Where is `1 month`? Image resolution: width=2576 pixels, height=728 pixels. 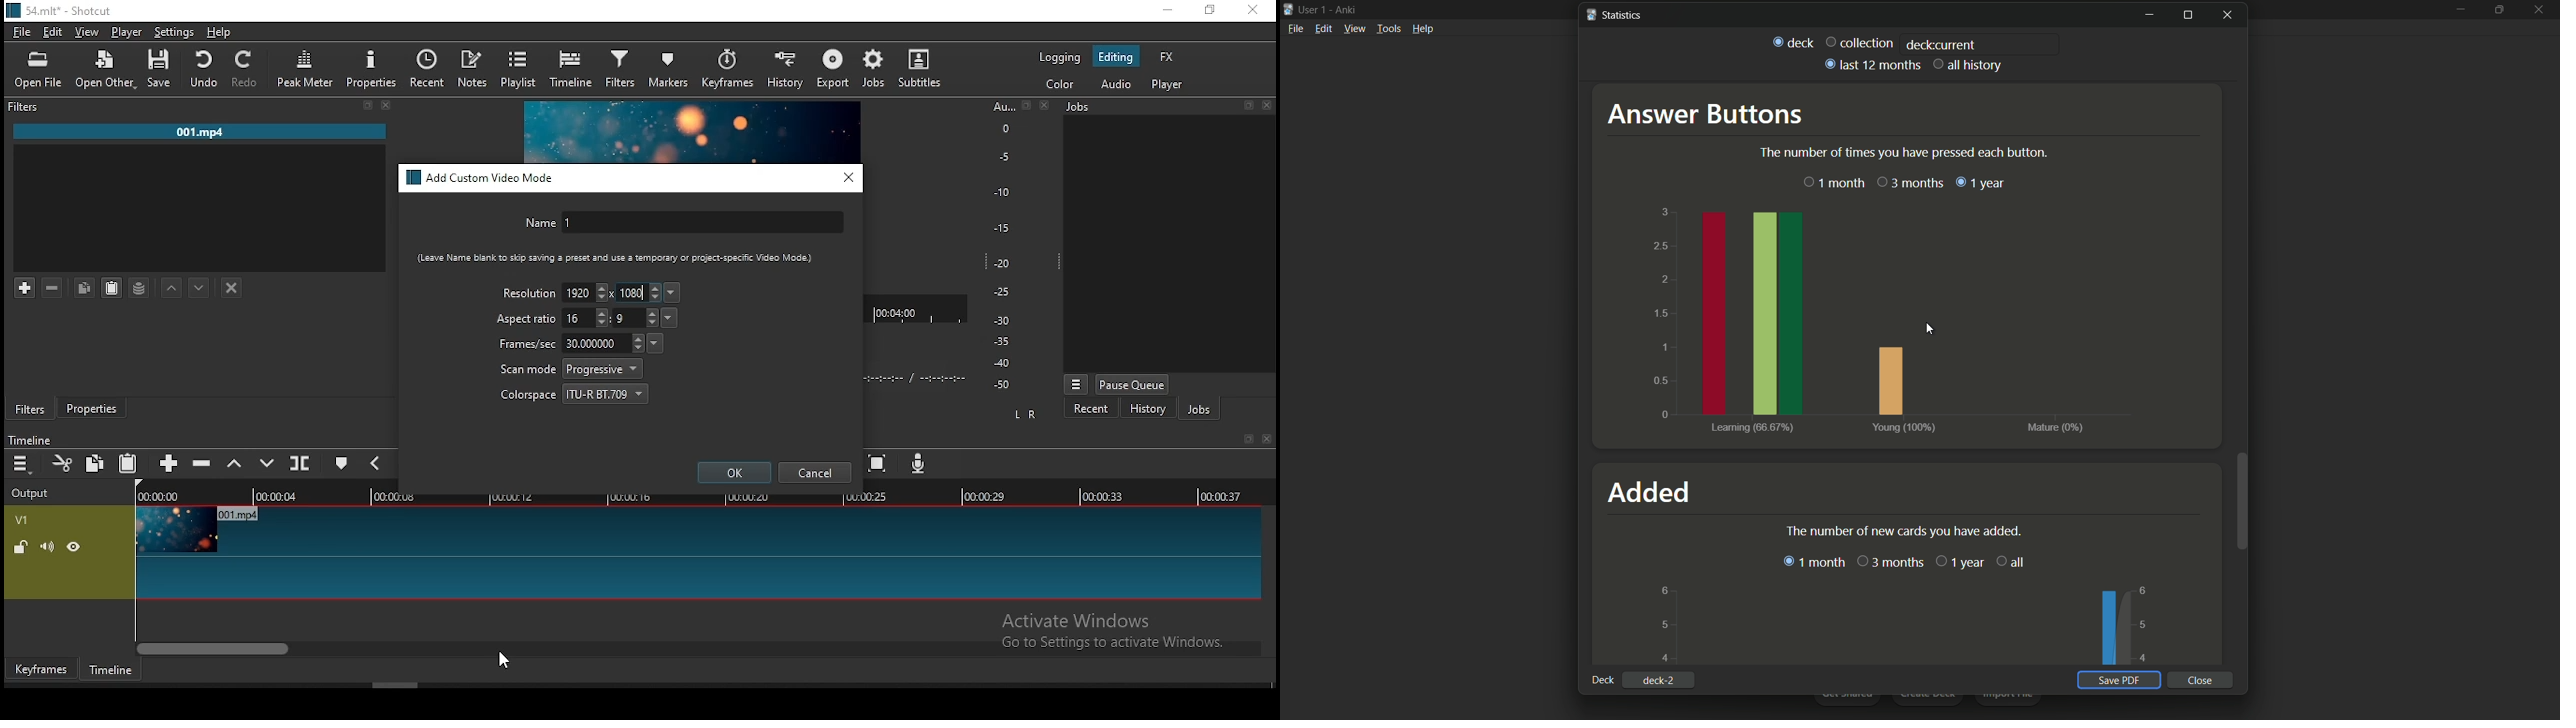
1 month is located at coordinates (1833, 183).